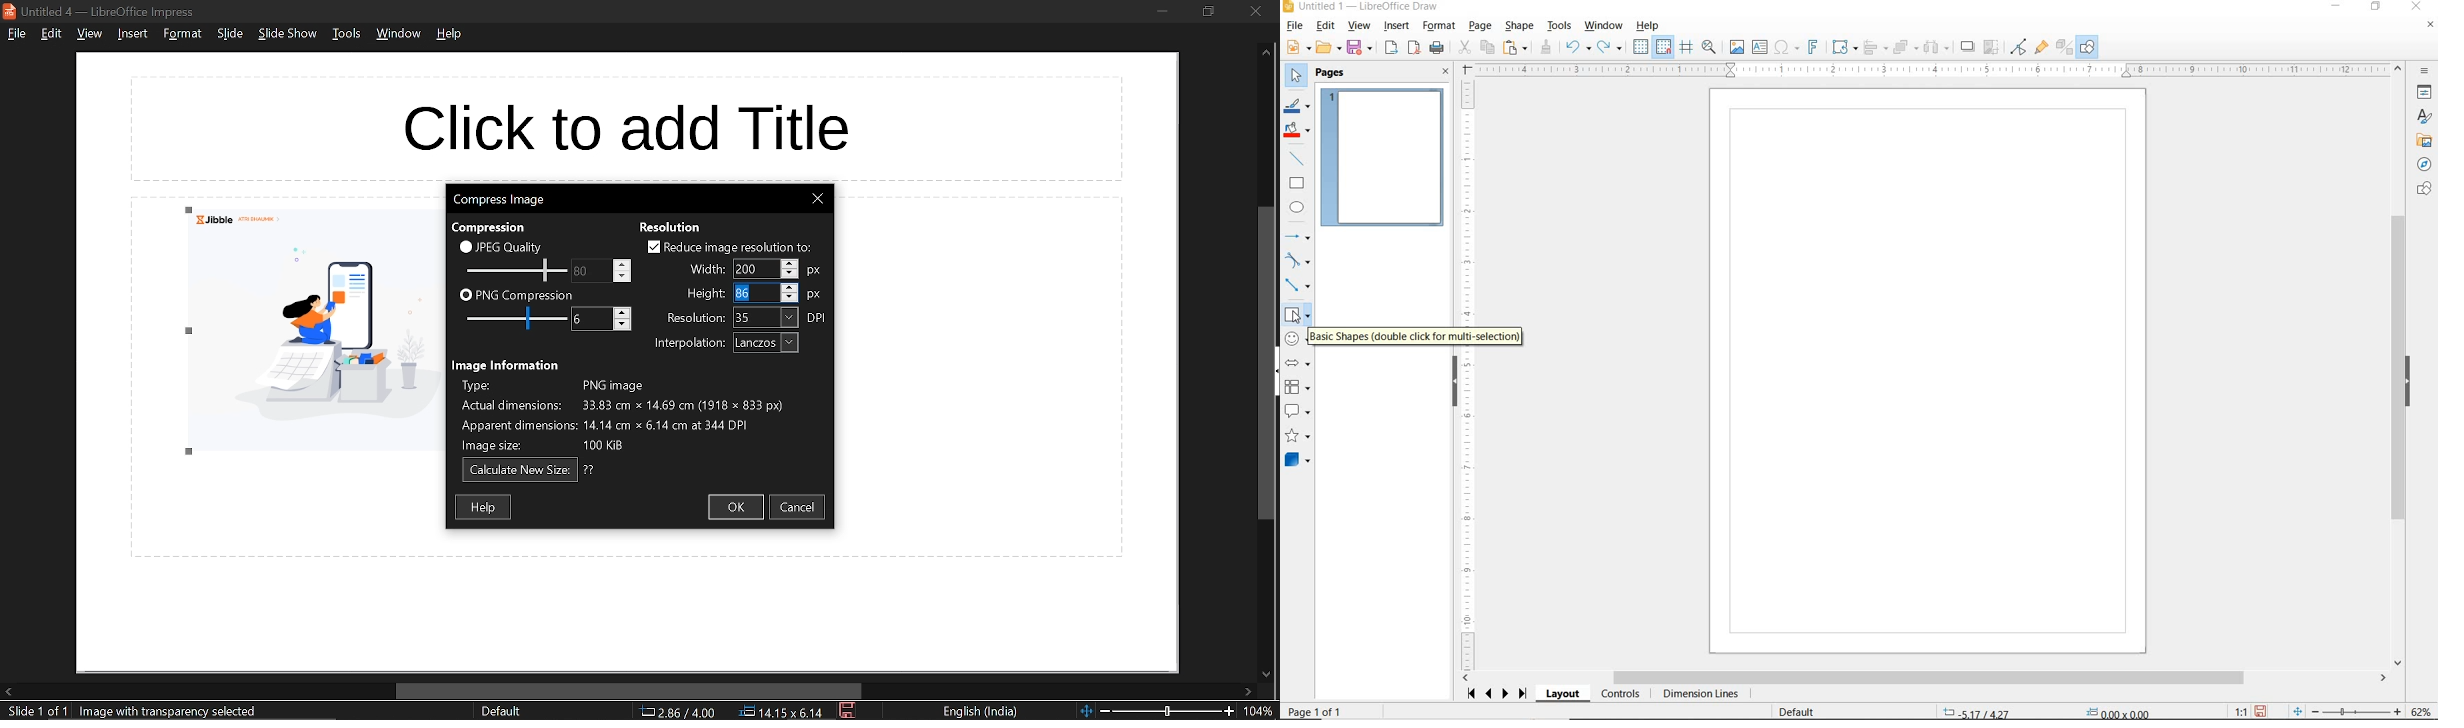  Describe the element at coordinates (1519, 27) in the screenshot. I see `SHAPE` at that location.